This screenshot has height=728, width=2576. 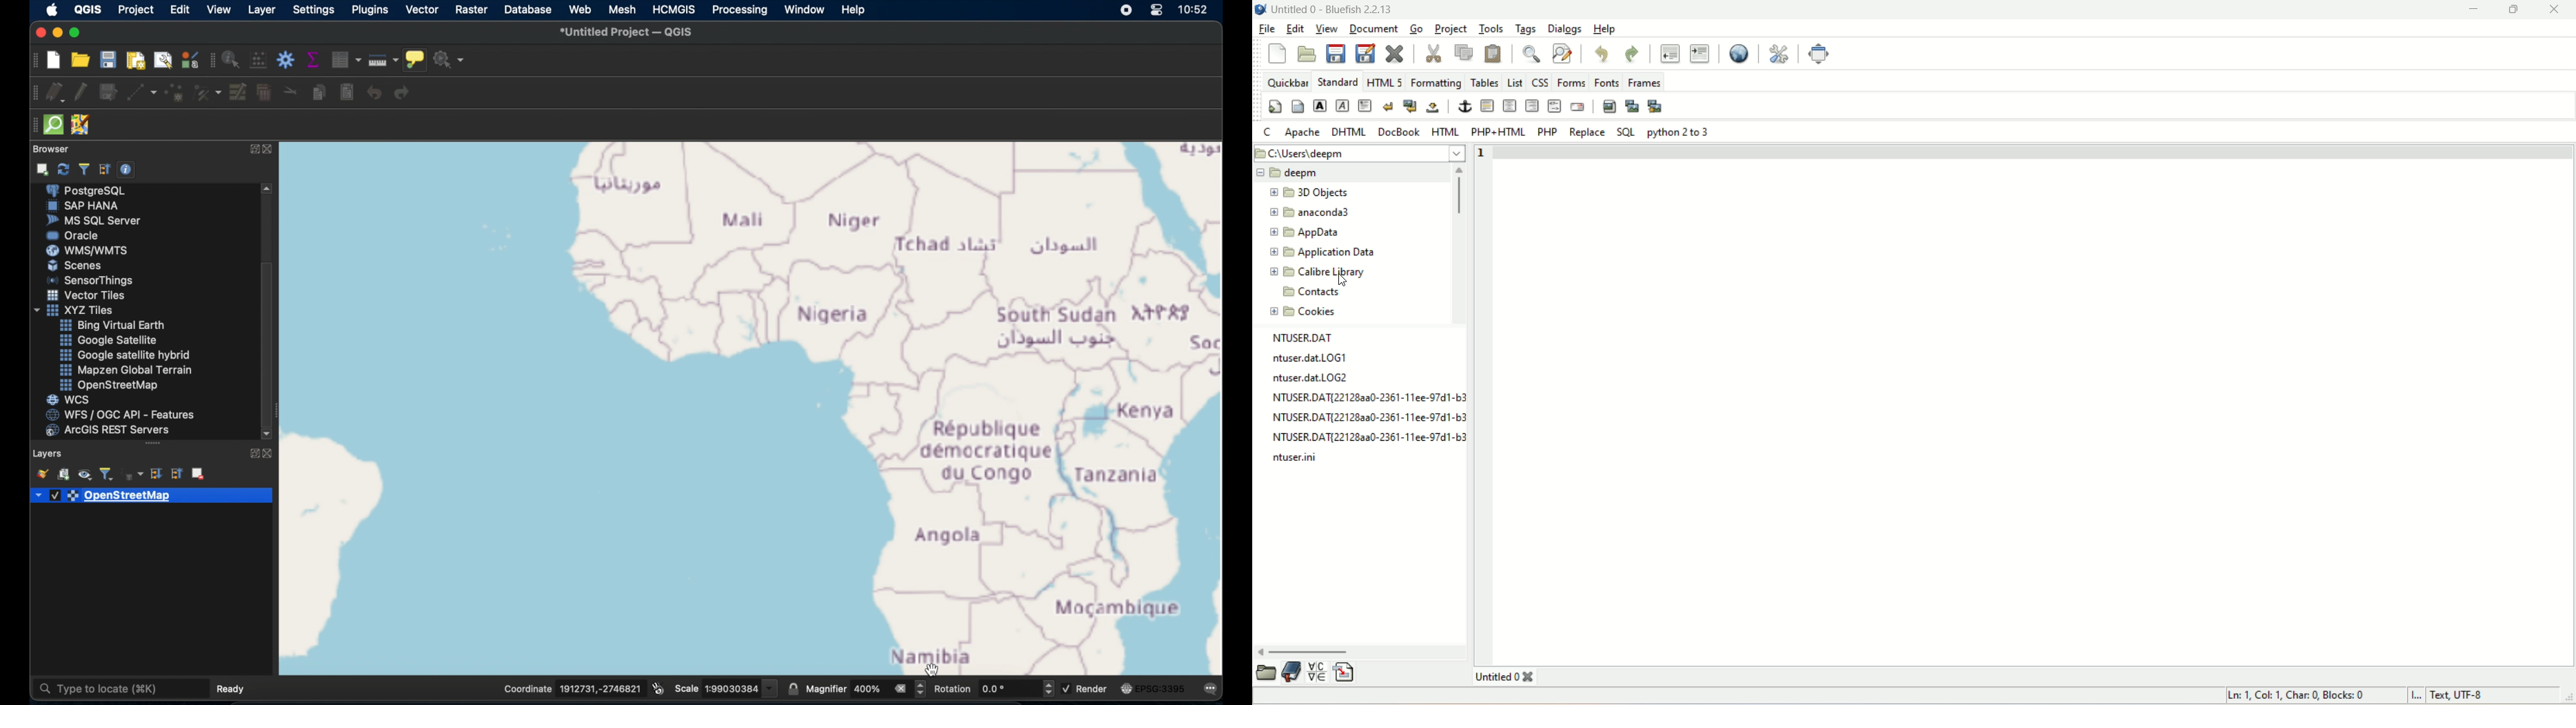 What do you see at coordinates (1458, 247) in the screenshot?
I see `vertical scroll bar` at bounding box center [1458, 247].